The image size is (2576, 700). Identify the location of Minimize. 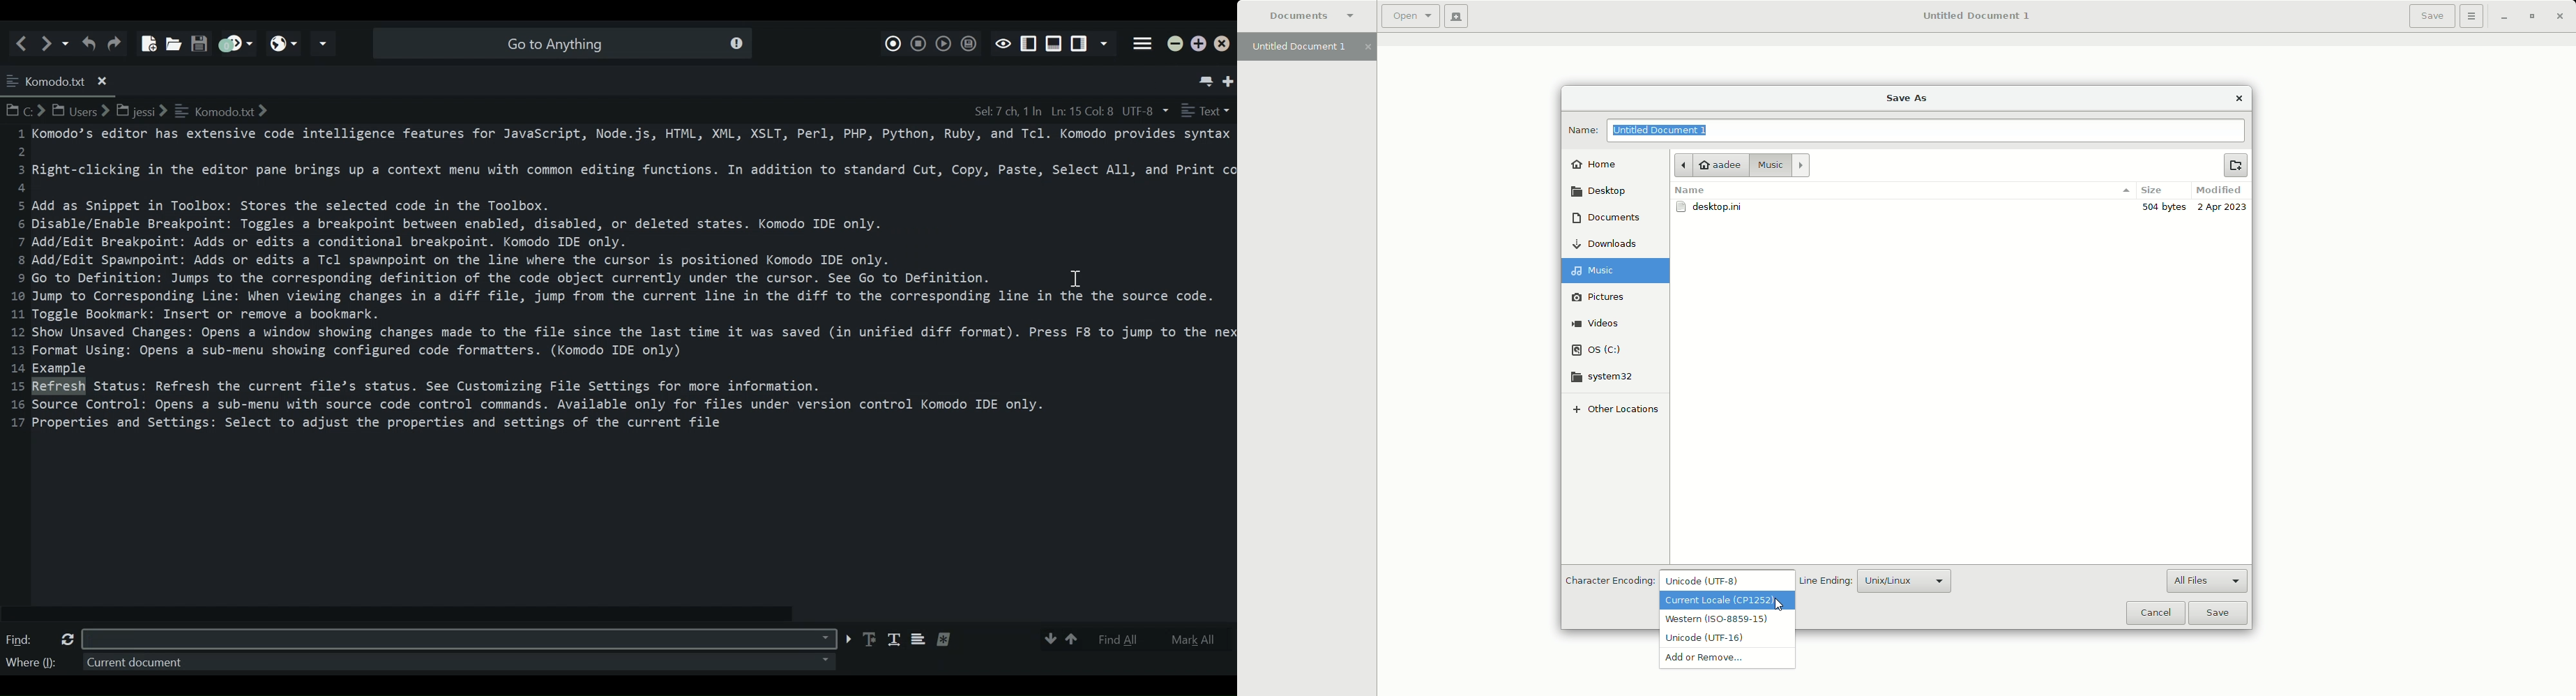
(2503, 17).